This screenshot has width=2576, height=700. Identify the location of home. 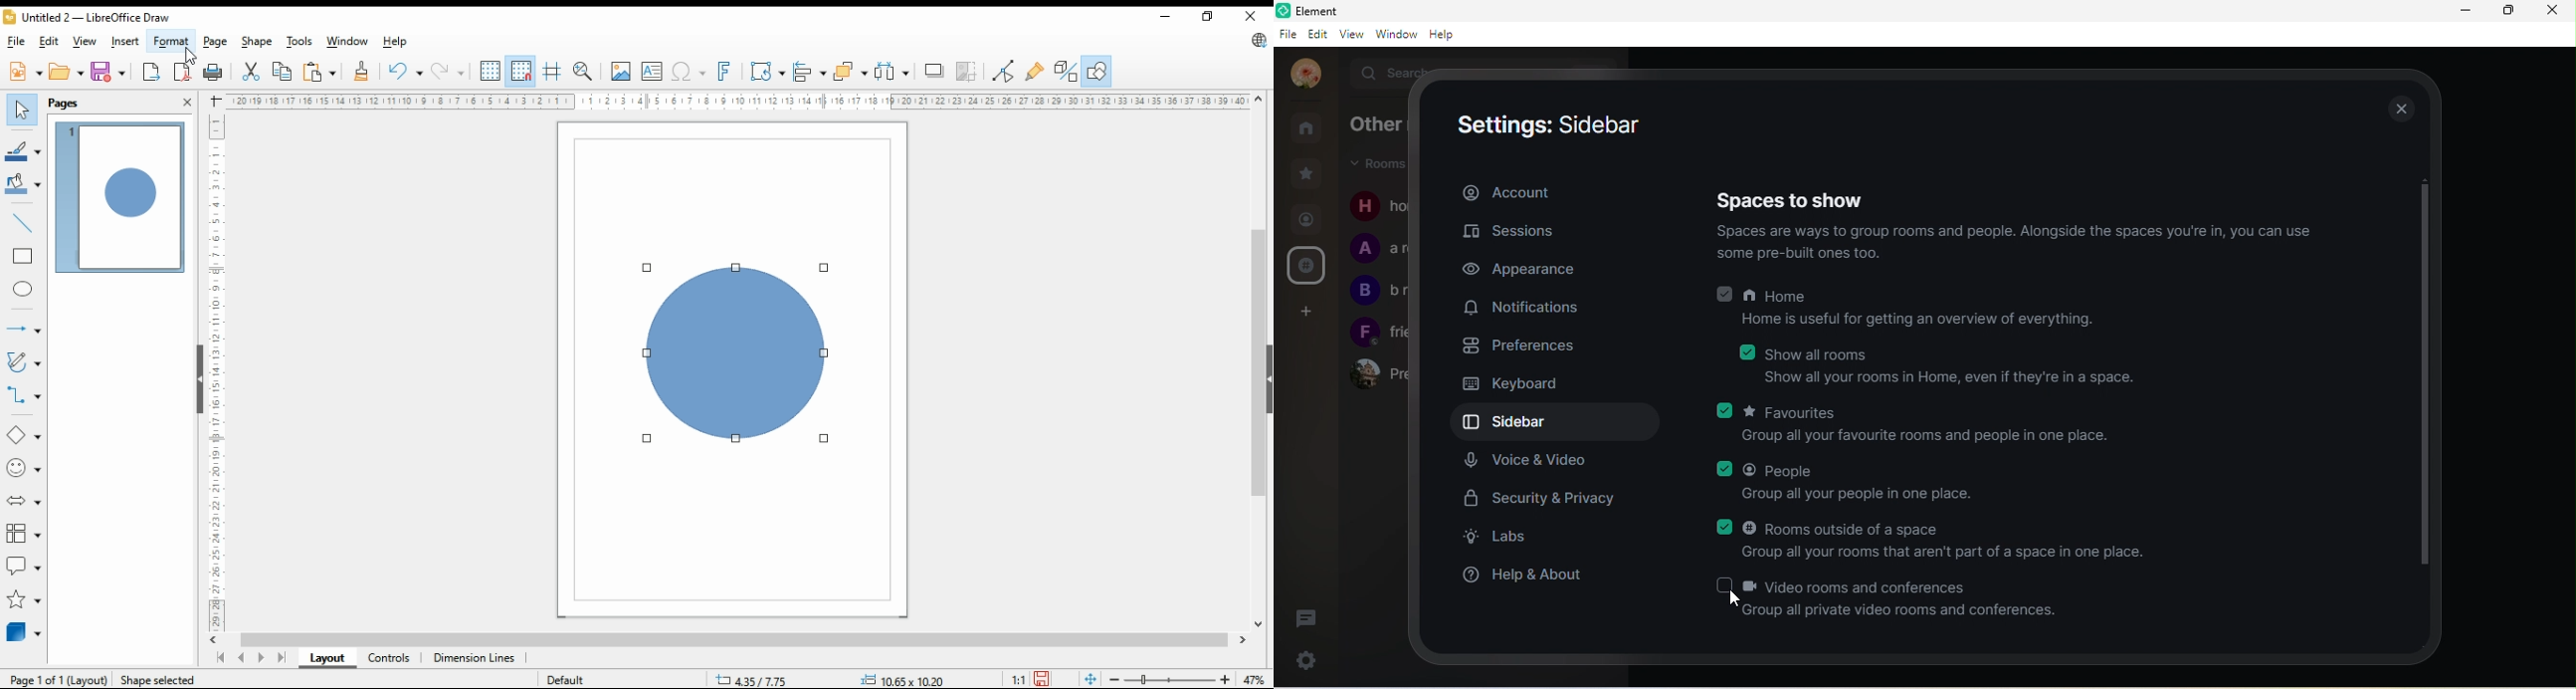
(1915, 310).